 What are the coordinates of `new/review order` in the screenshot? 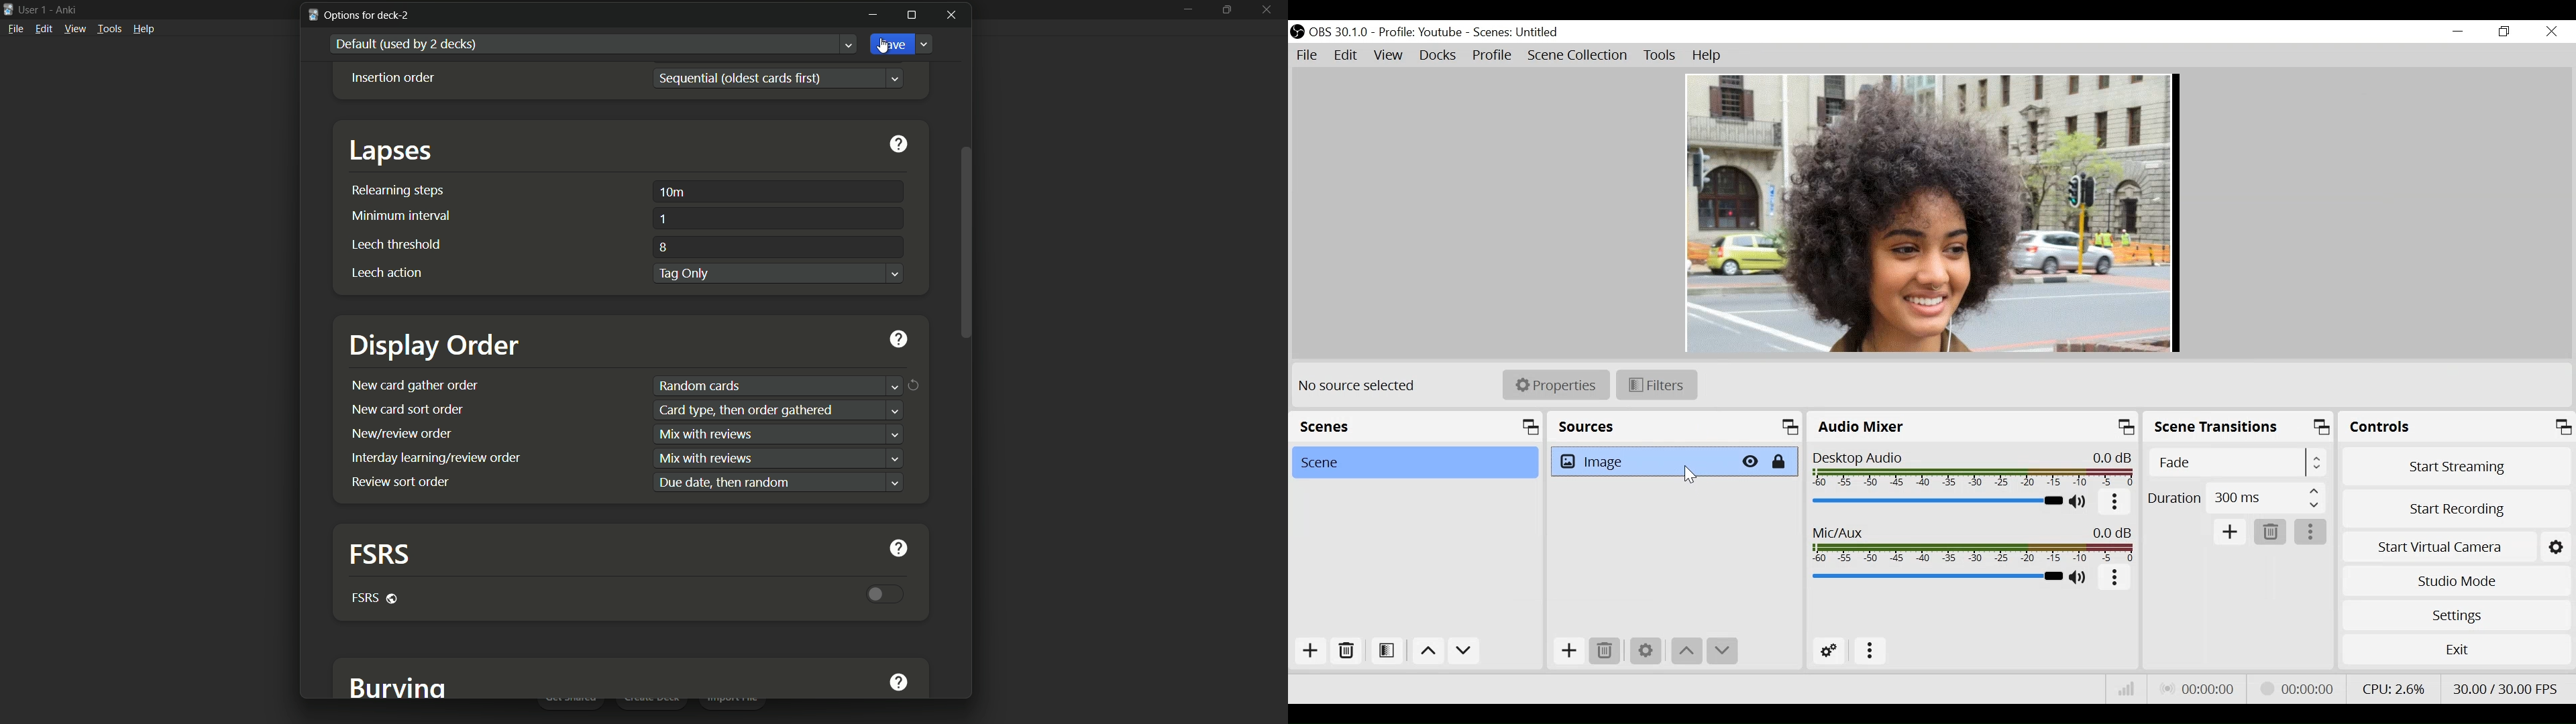 It's located at (401, 432).